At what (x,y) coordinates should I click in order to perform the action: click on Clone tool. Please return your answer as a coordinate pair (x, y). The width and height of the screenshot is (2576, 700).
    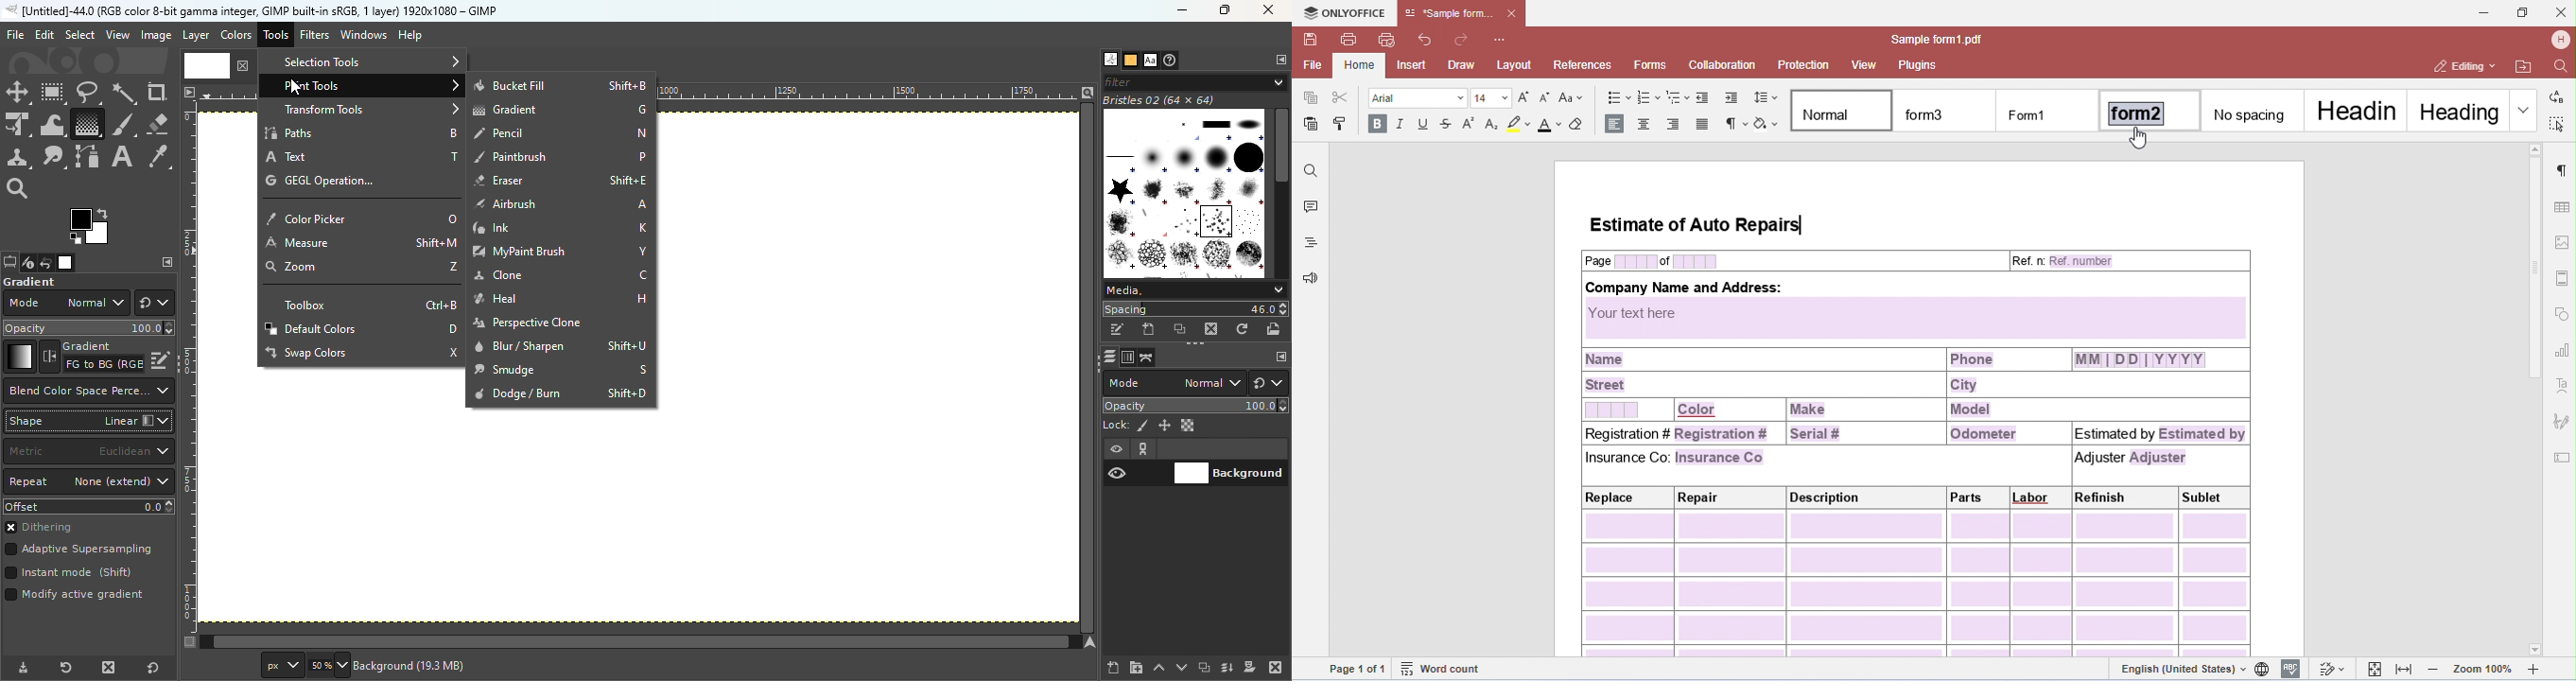
    Looking at the image, I should click on (18, 158).